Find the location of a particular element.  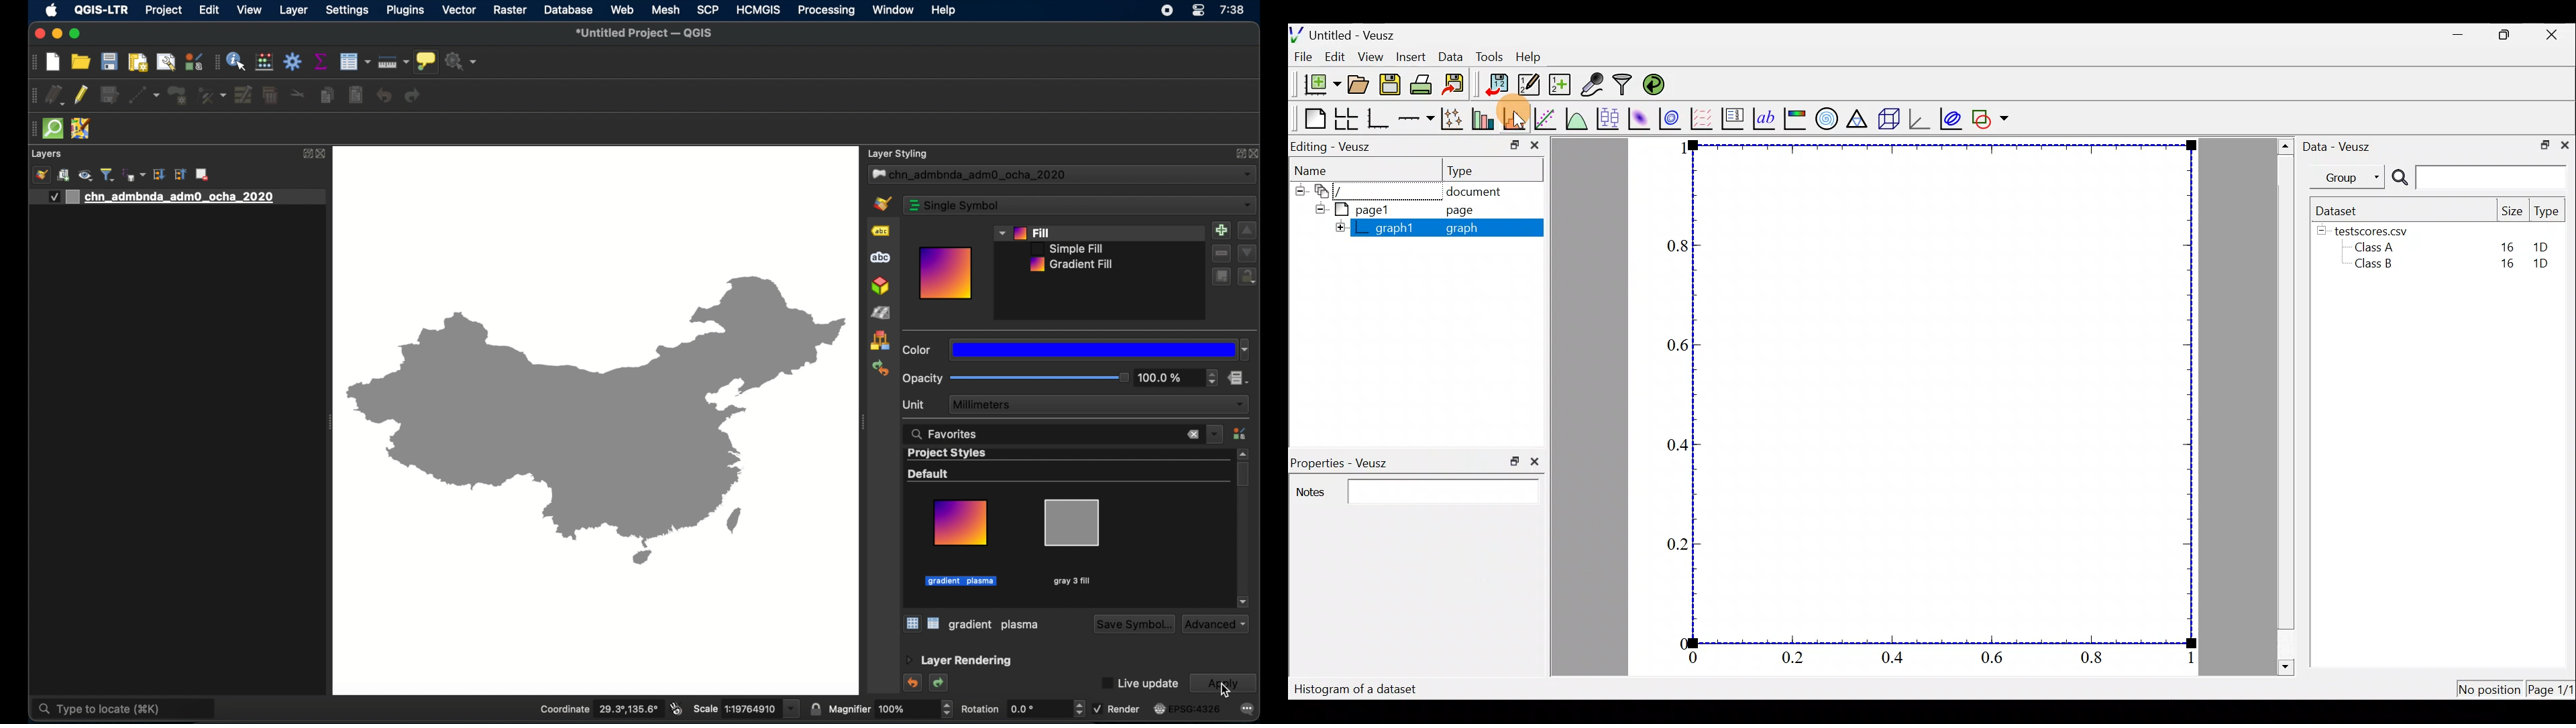

gray 3 fill is located at coordinates (1071, 542).